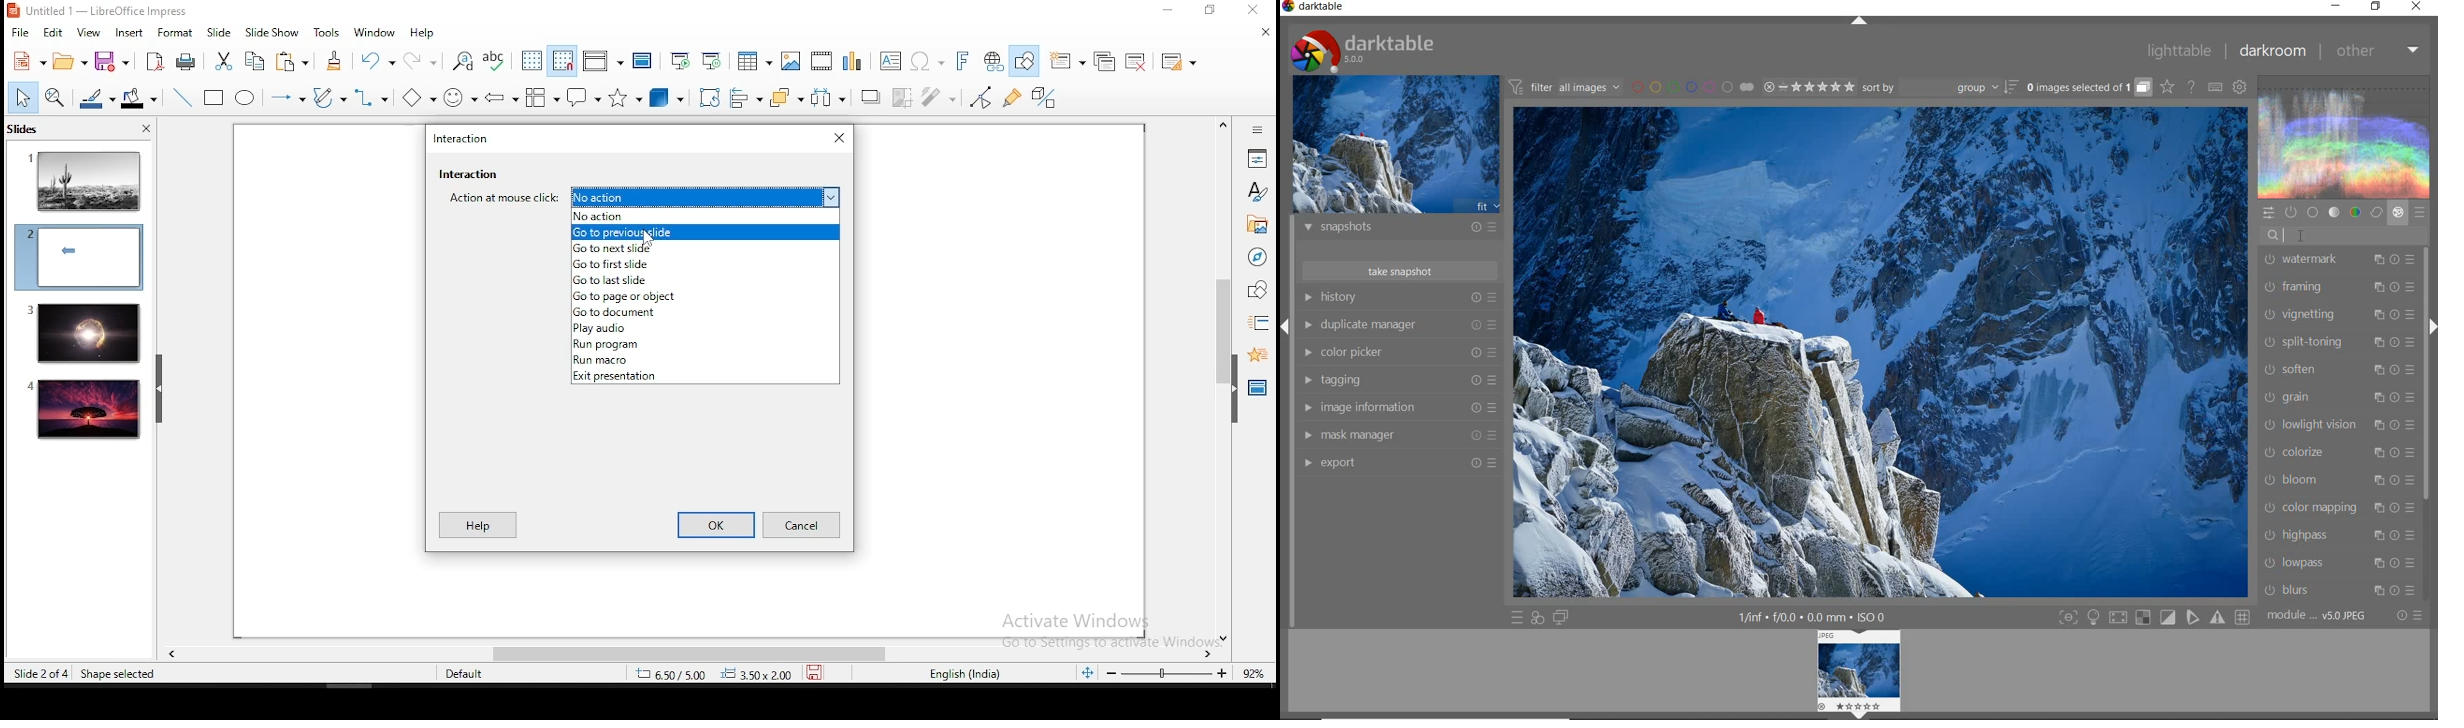 This screenshot has height=728, width=2464. What do you see at coordinates (994, 62) in the screenshot?
I see `hyperlink` at bounding box center [994, 62].